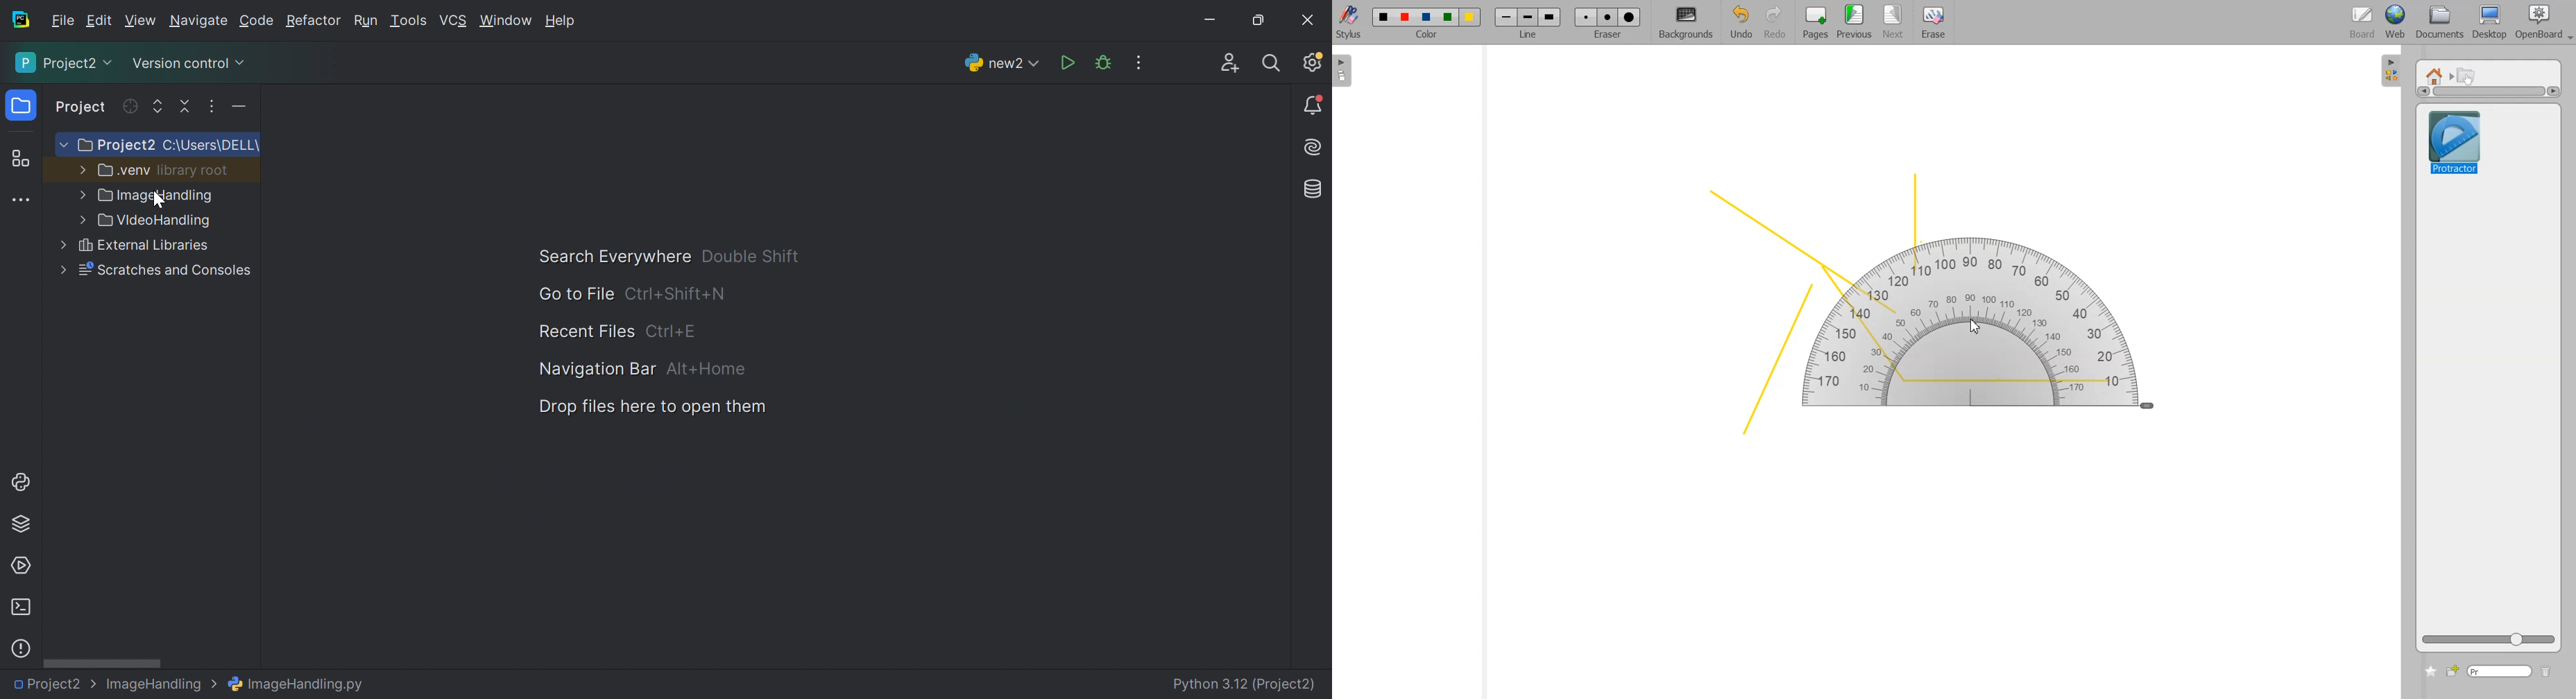  Describe the element at coordinates (235, 110) in the screenshot. I see `More actions` at that location.